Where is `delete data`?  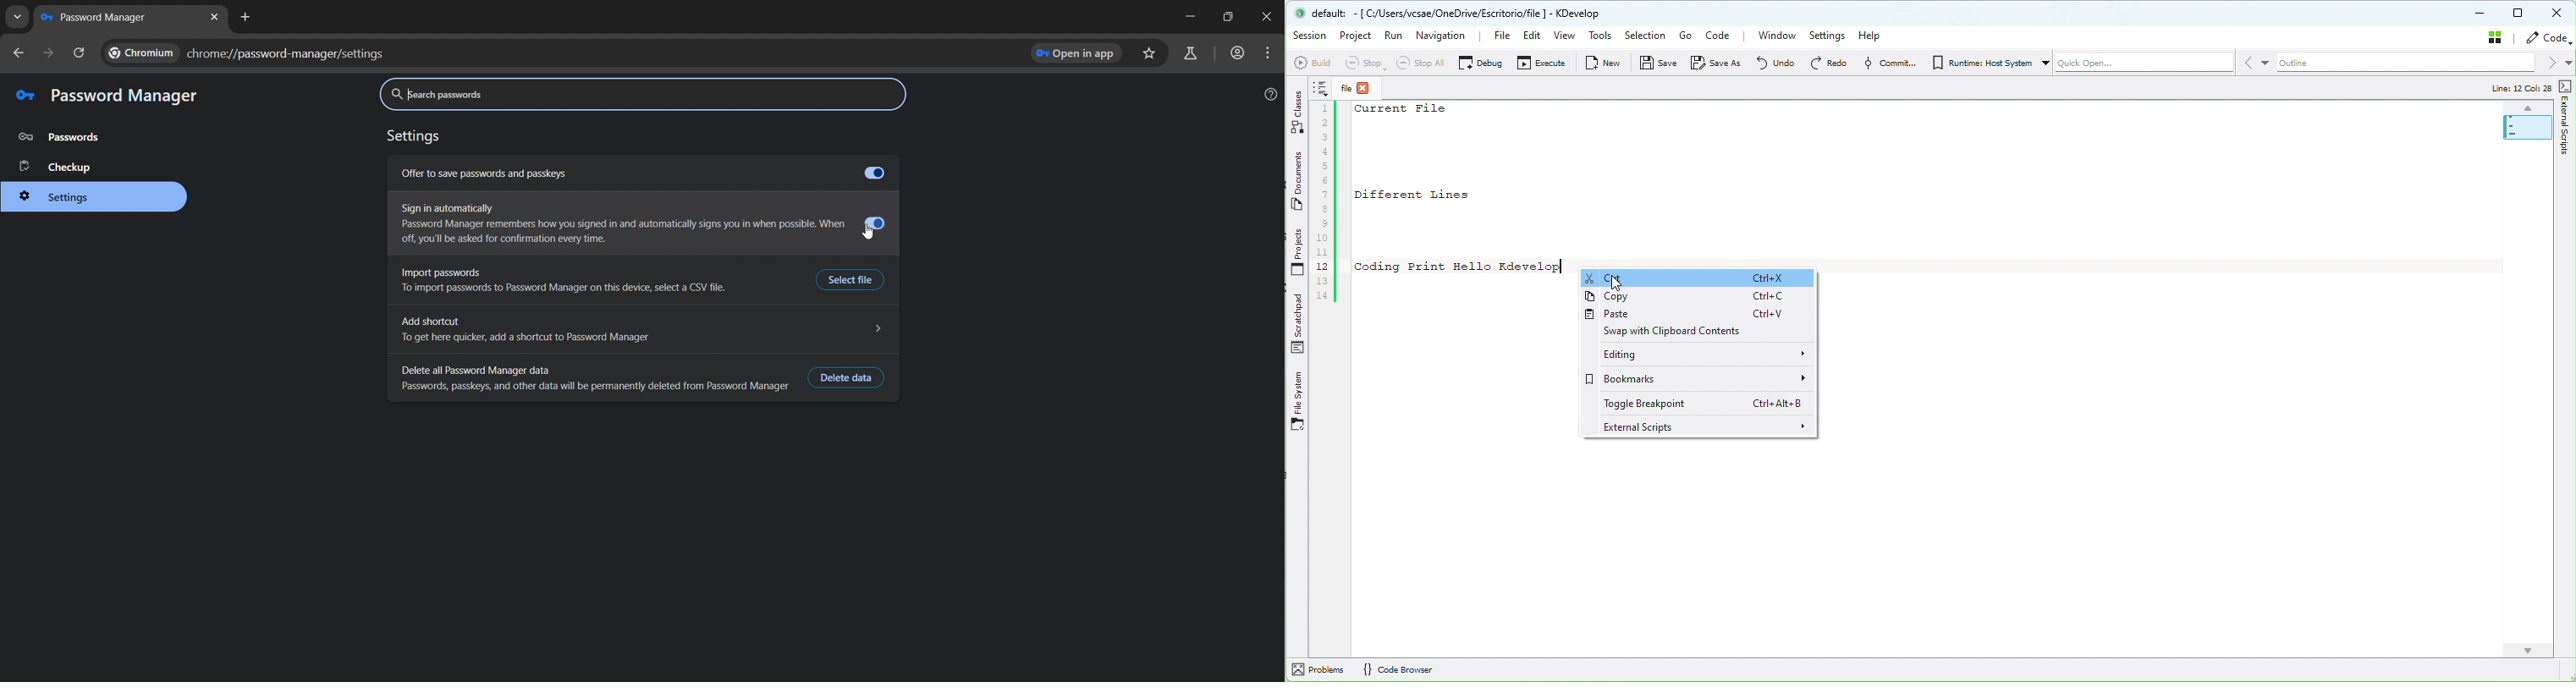
delete data is located at coordinates (850, 378).